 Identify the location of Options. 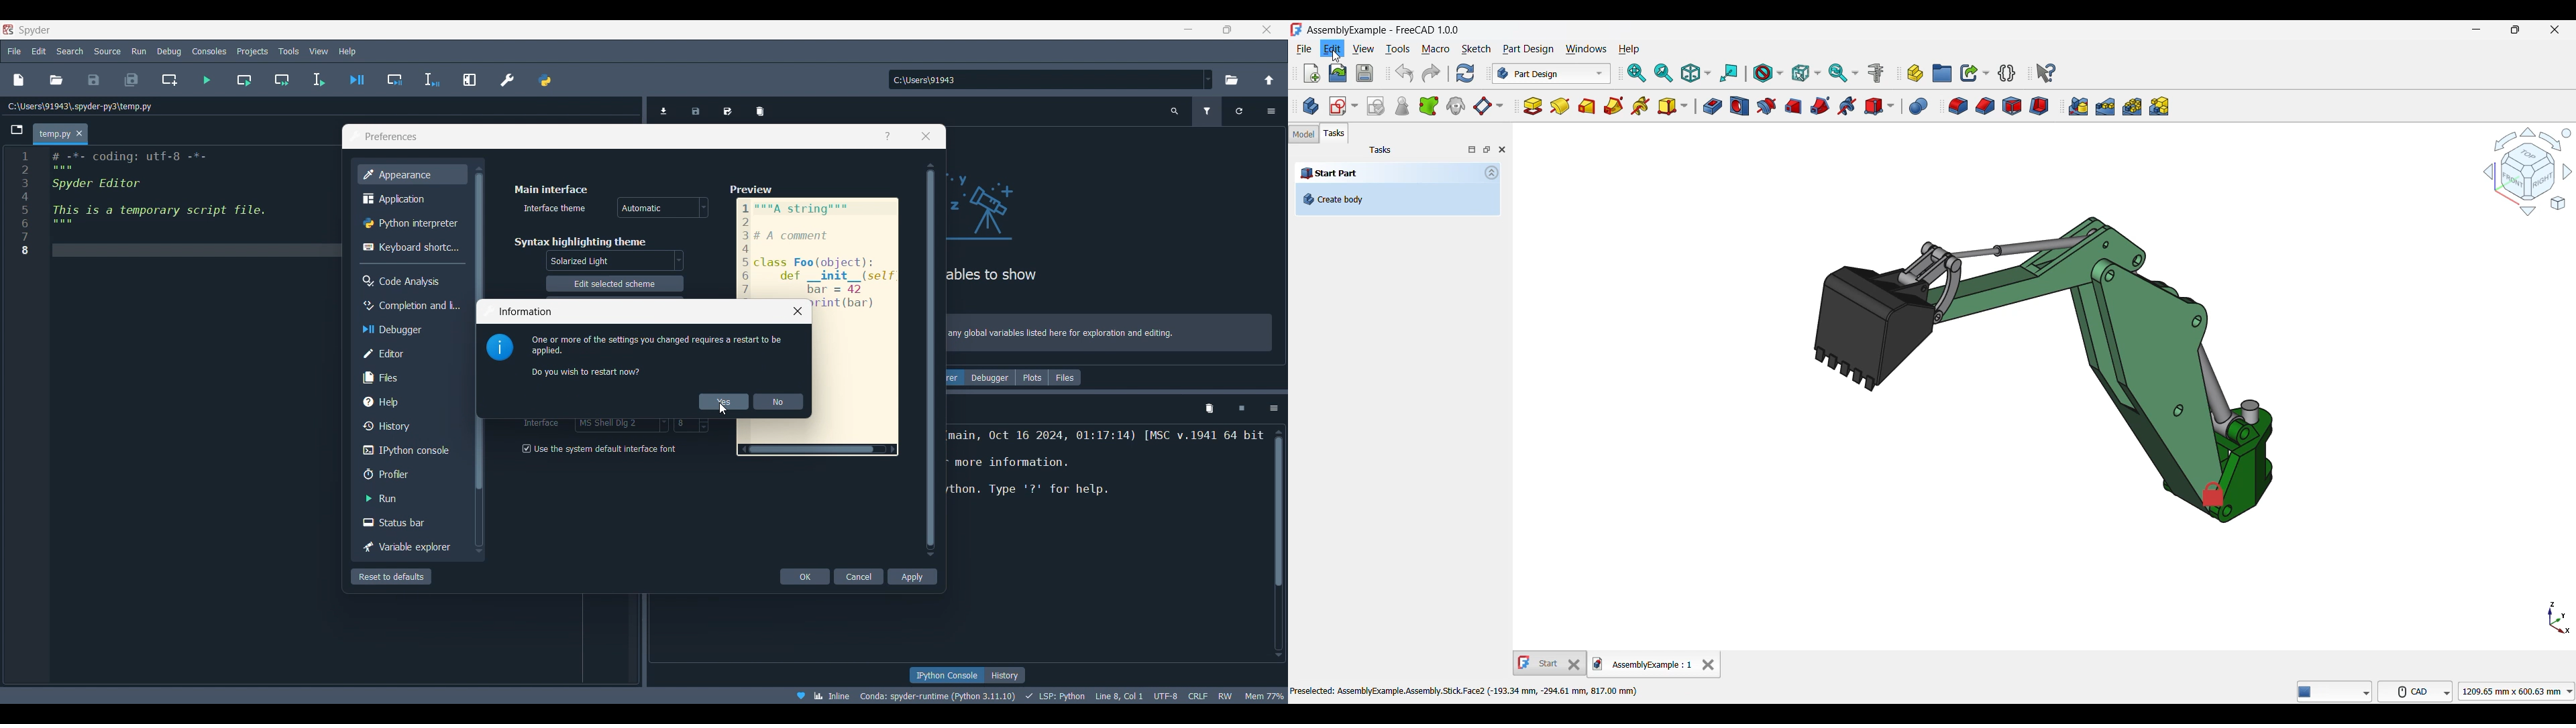
(1271, 111).